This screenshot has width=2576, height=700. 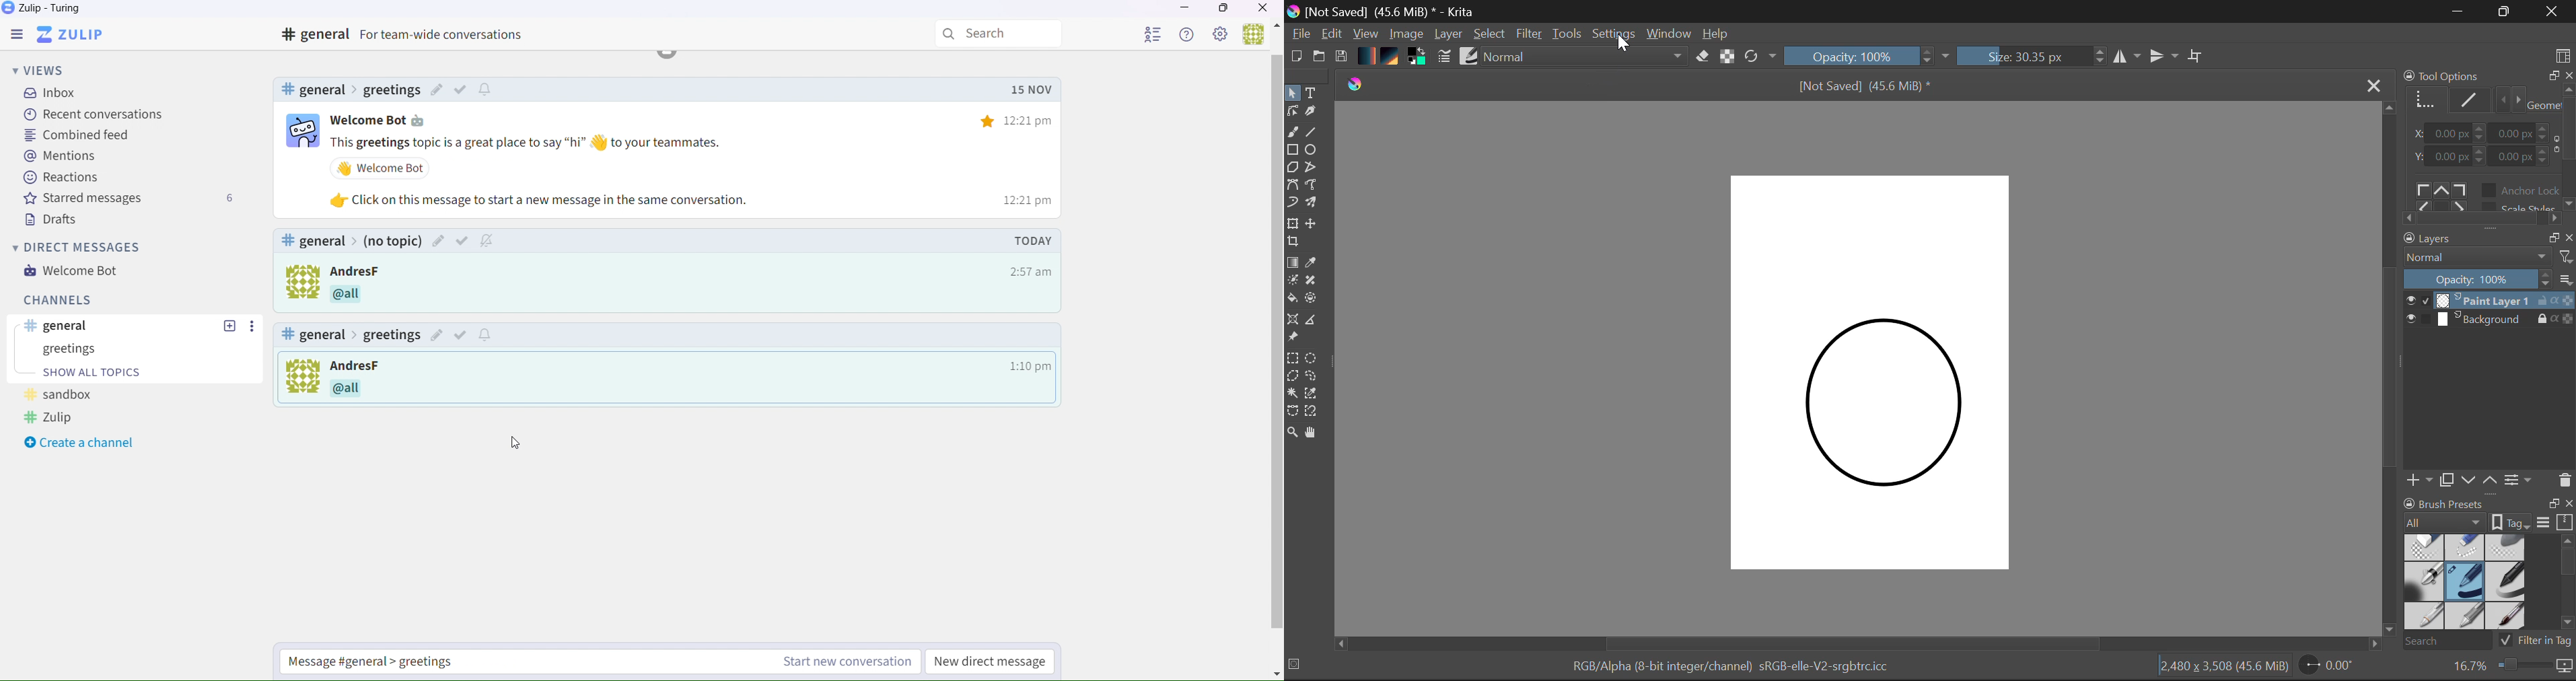 I want to click on , so click(x=381, y=388).